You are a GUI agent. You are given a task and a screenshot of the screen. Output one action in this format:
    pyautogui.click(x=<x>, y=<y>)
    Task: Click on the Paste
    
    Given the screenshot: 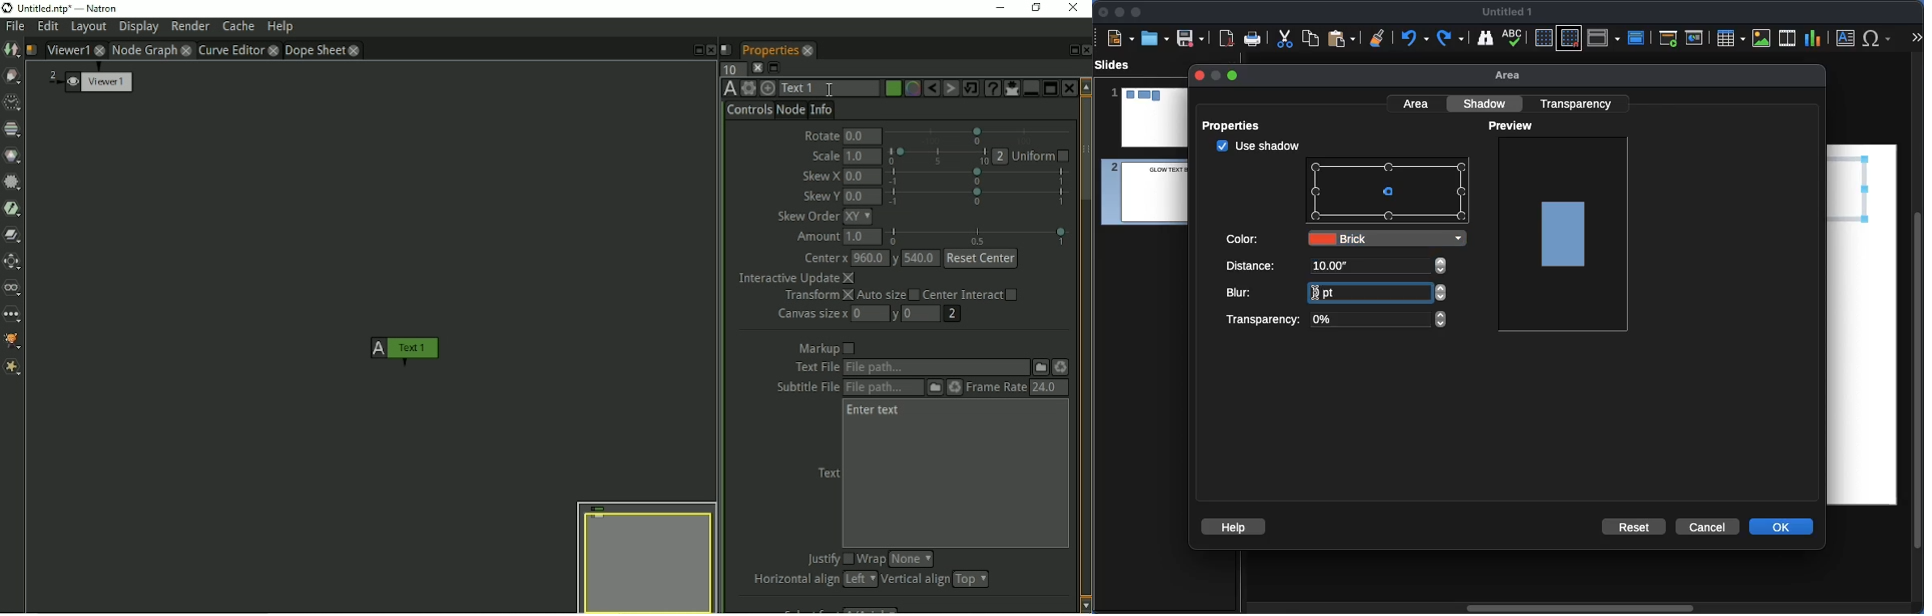 What is the action you would take?
    pyautogui.click(x=1341, y=37)
    